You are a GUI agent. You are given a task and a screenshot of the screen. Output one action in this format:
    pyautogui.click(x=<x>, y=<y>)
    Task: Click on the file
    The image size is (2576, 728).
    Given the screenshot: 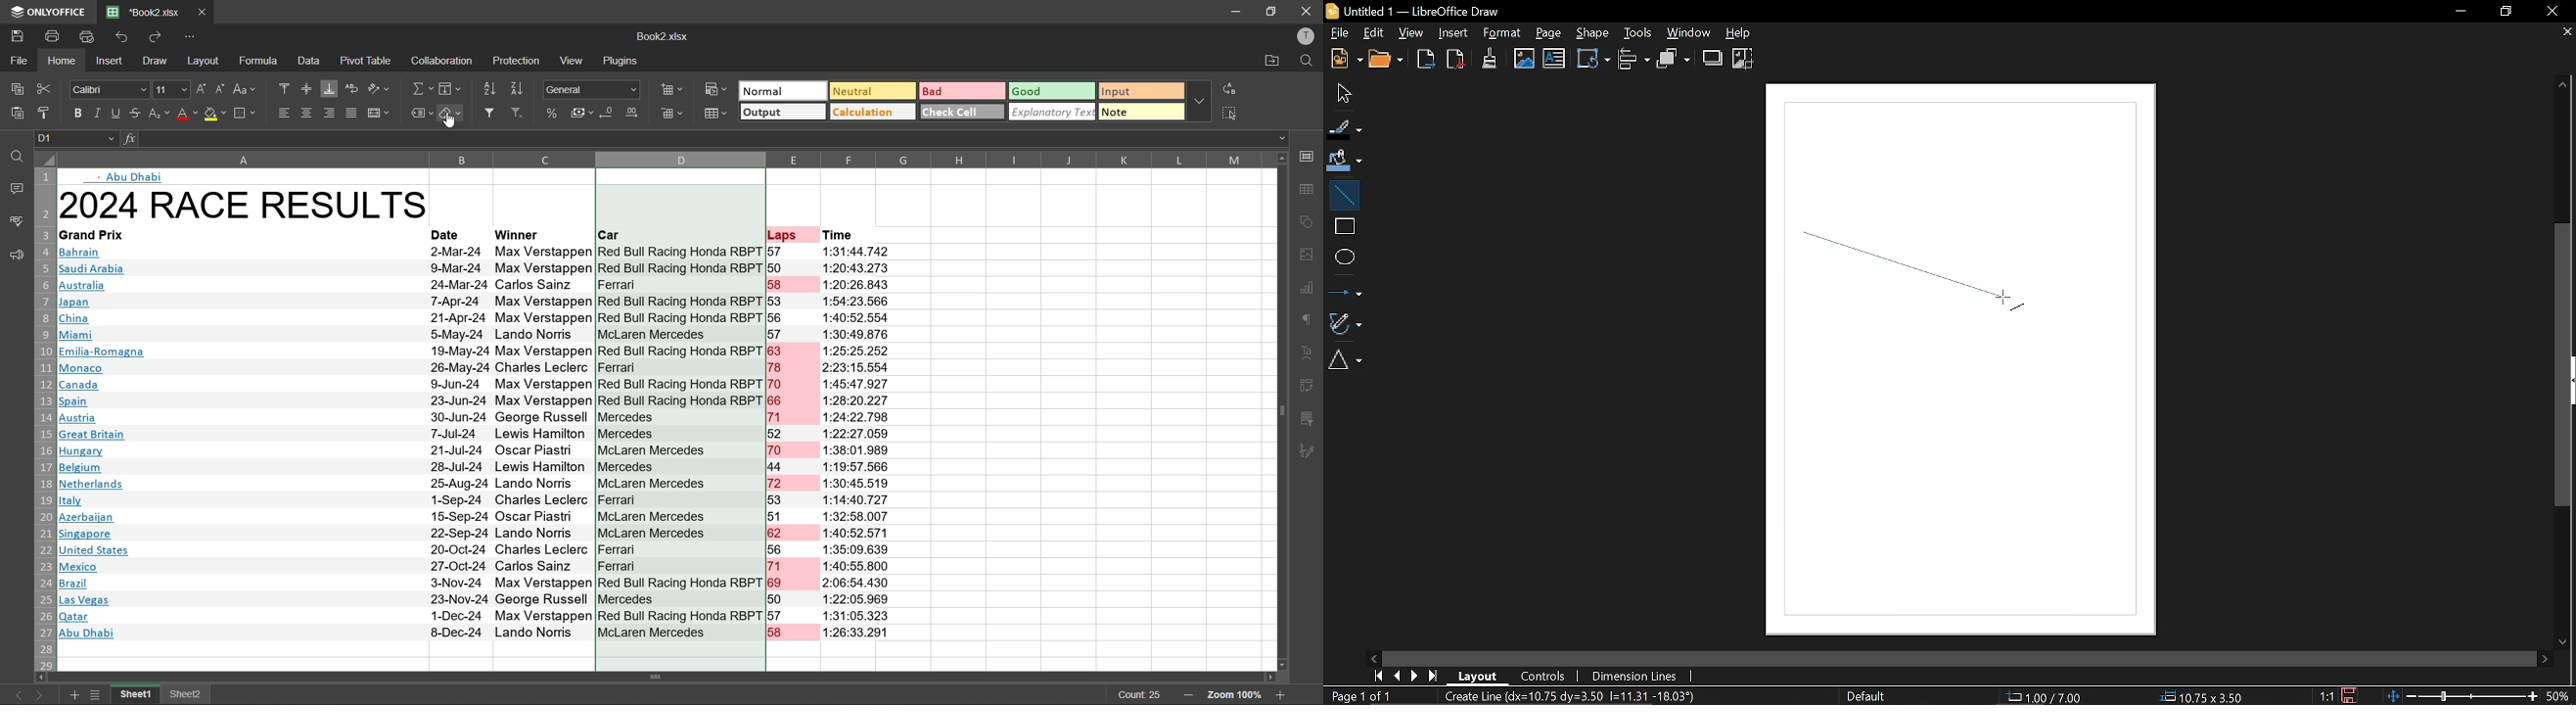 What is the action you would take?
    pyautogui.click(x=18, y=61)
    